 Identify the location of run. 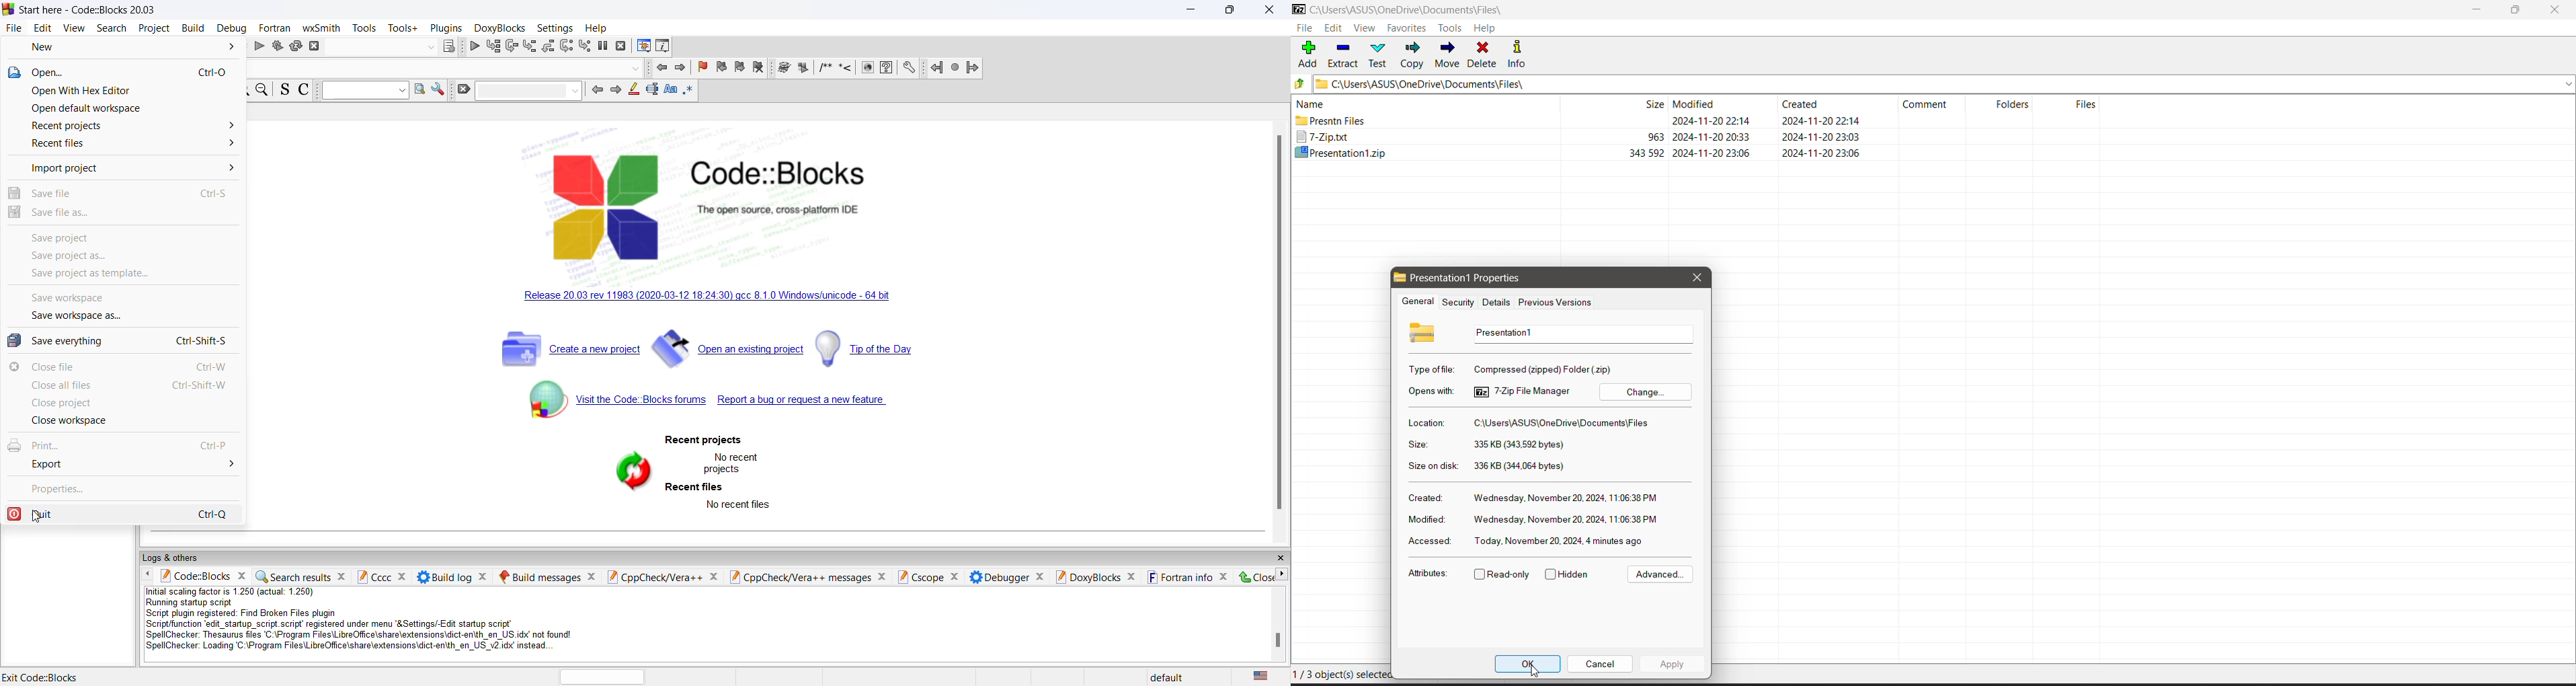
(802, 68).